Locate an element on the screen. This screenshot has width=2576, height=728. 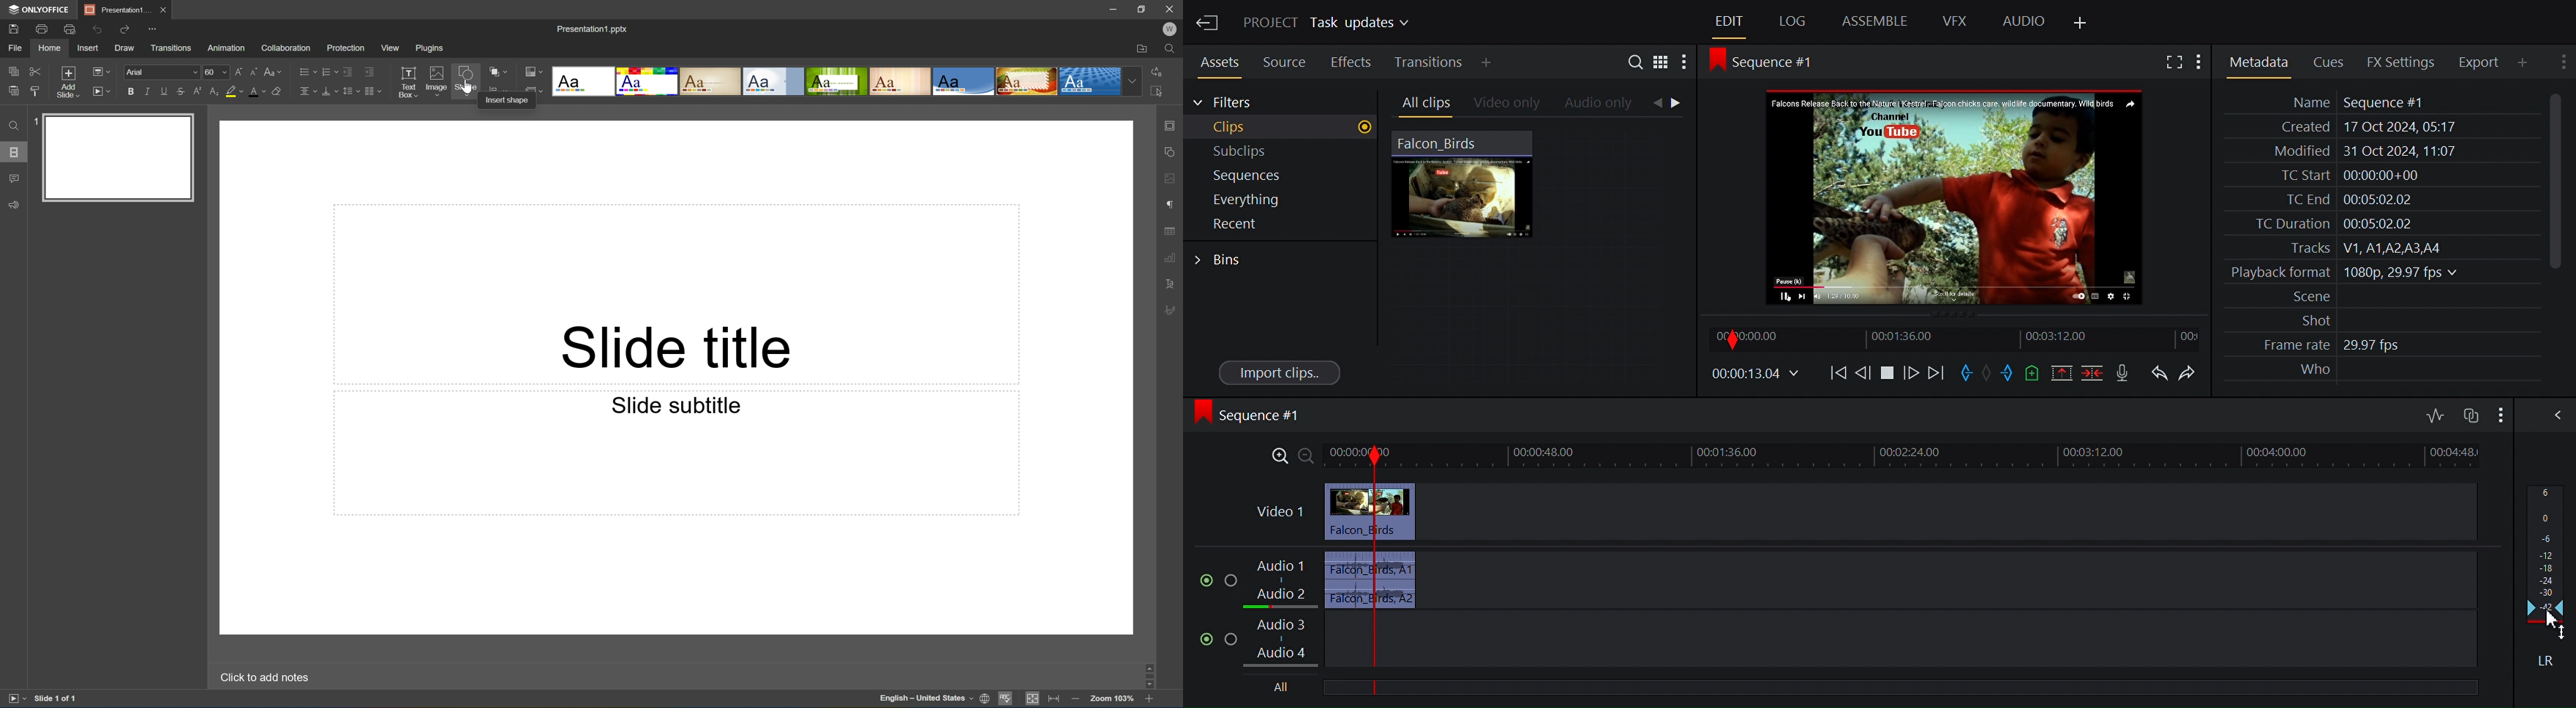
Strikethrough is located at coordinates (181, 92).